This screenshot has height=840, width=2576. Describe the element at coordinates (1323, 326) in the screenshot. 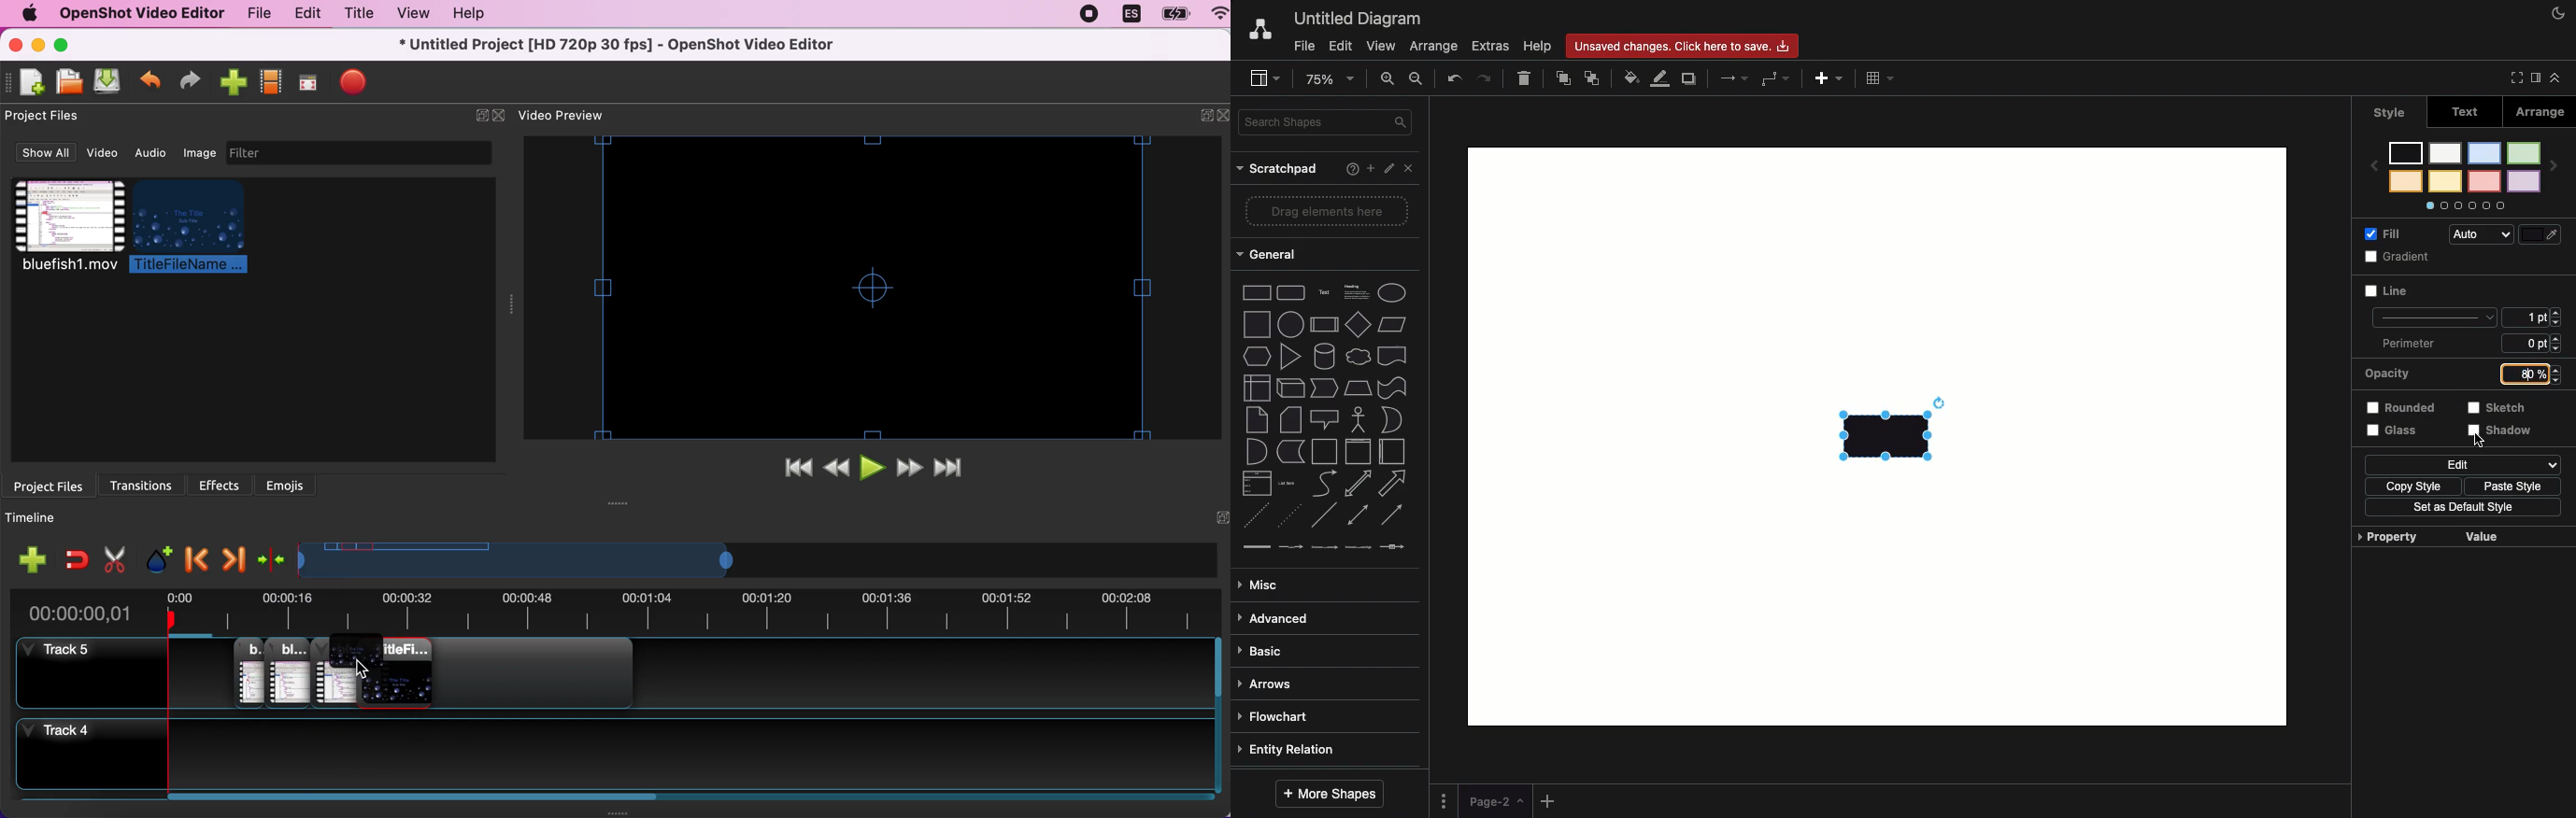

I see `process` at that location.